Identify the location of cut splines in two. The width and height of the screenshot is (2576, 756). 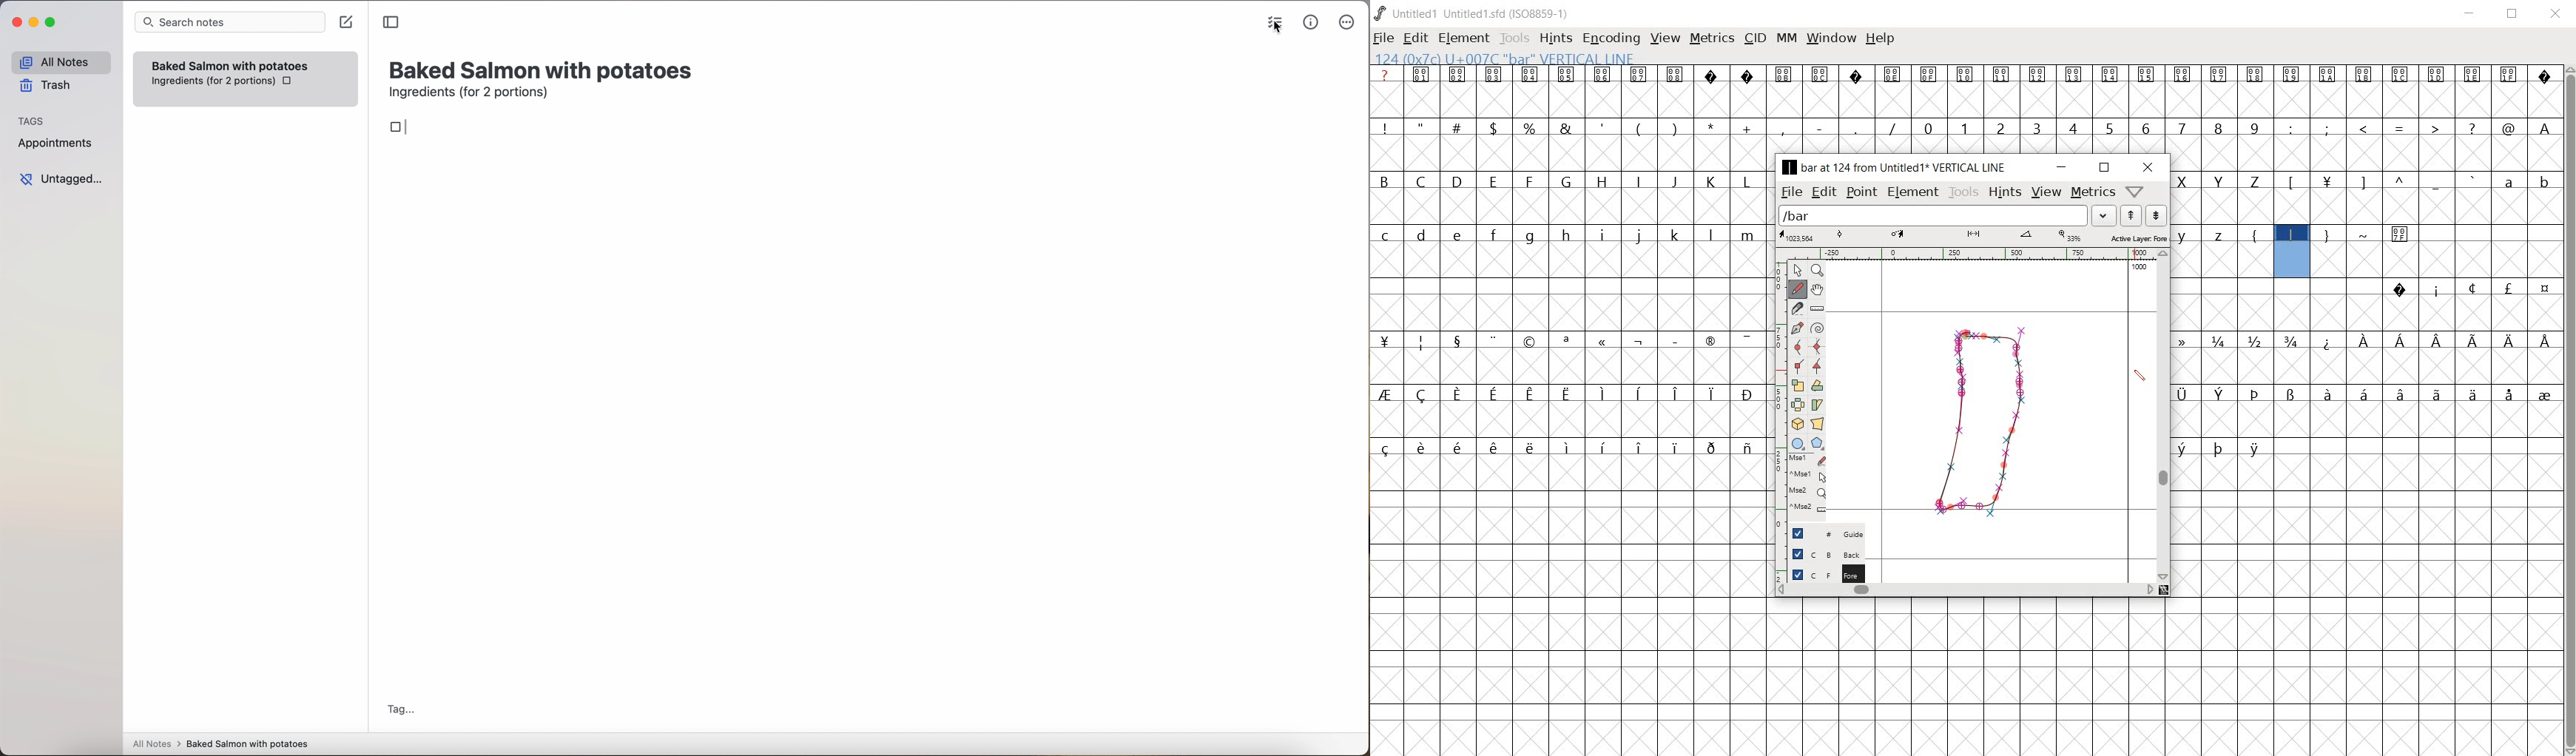
(1796, 308).